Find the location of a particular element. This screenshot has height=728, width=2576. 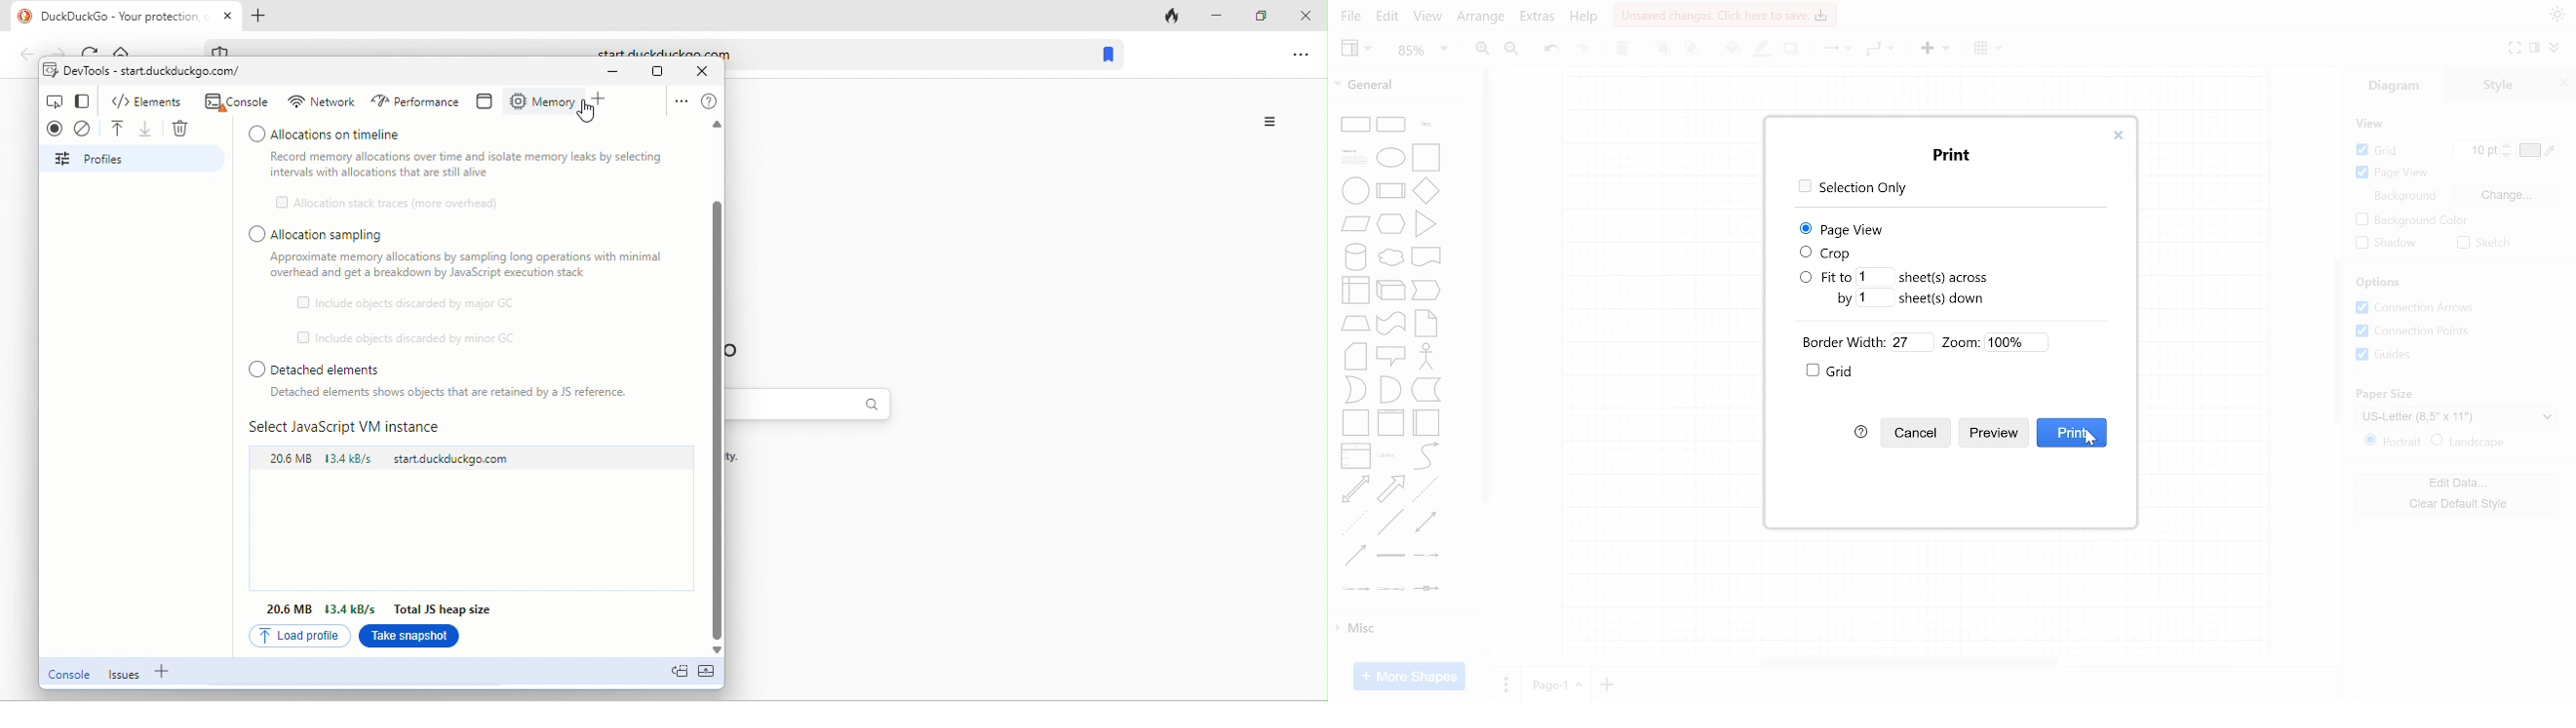

 is located at coordinates (2384, 354).